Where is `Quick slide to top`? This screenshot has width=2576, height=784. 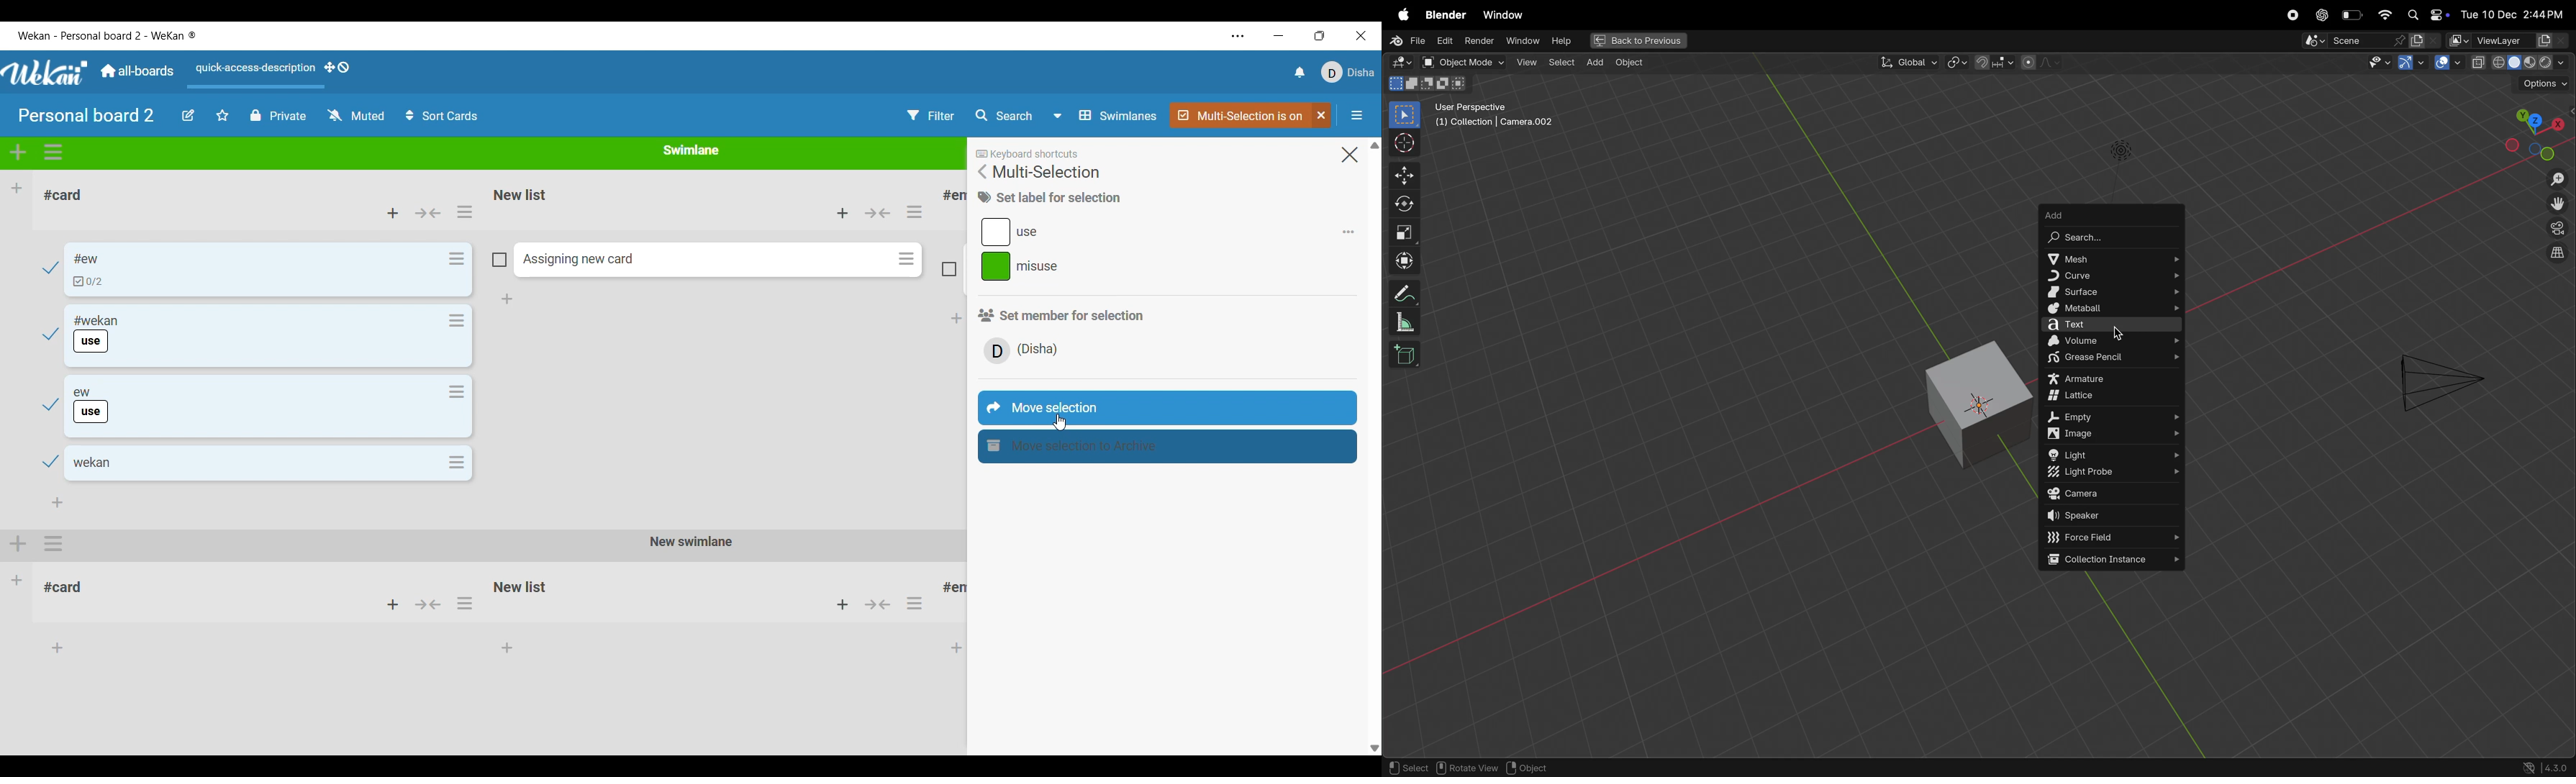
Quick slide to top is located at coordinates (1375, 145).